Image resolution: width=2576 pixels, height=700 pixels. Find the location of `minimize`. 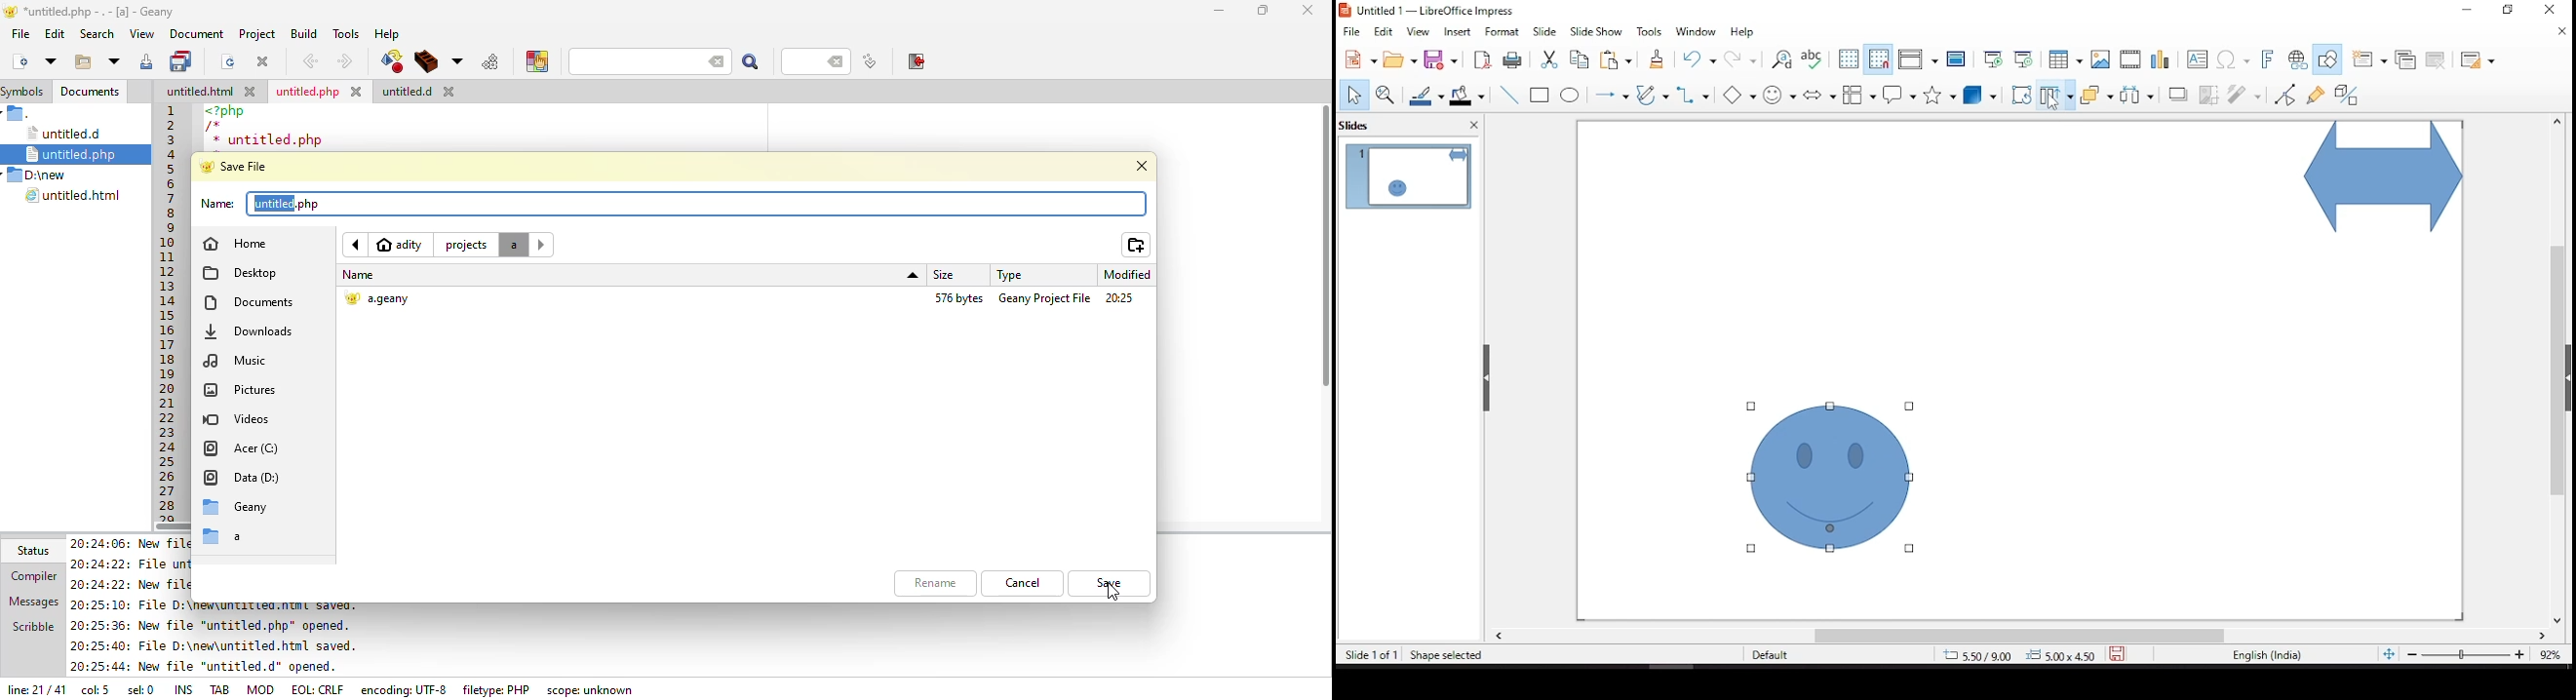

minimize is located at coordinates (2469, 8).